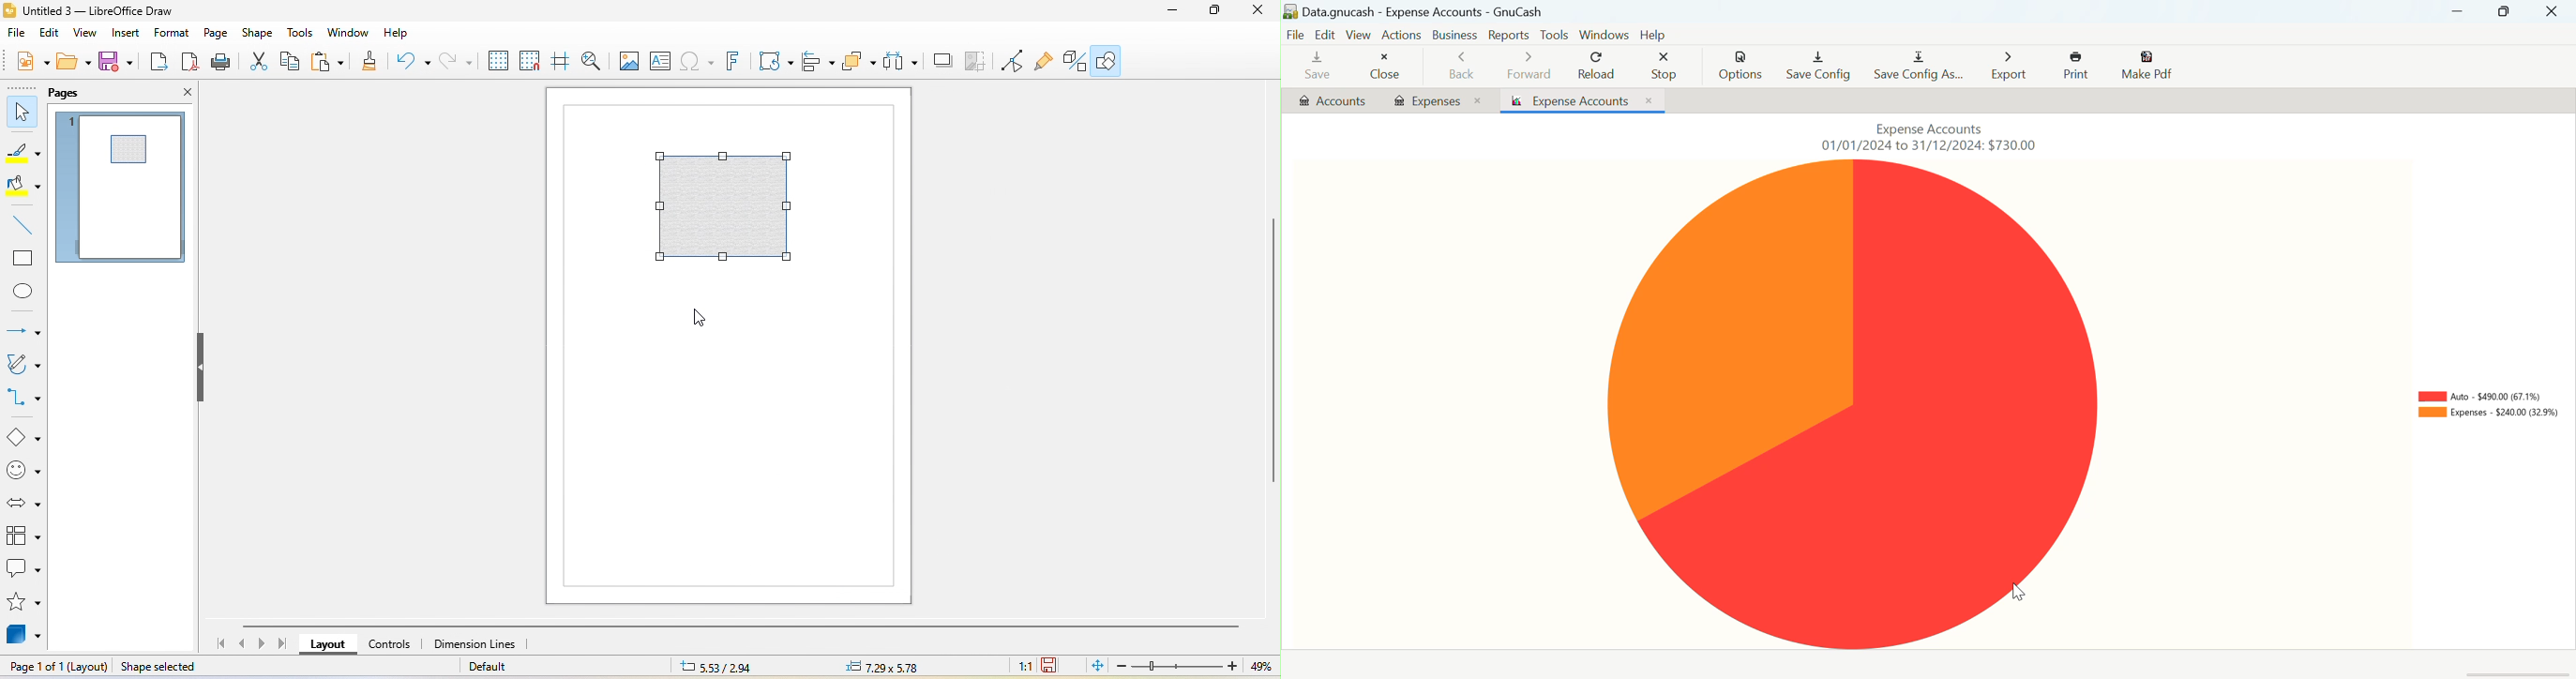  Describe the element at coordinates (531, 63) in the screenshot. I see `snap to grid` at that location.